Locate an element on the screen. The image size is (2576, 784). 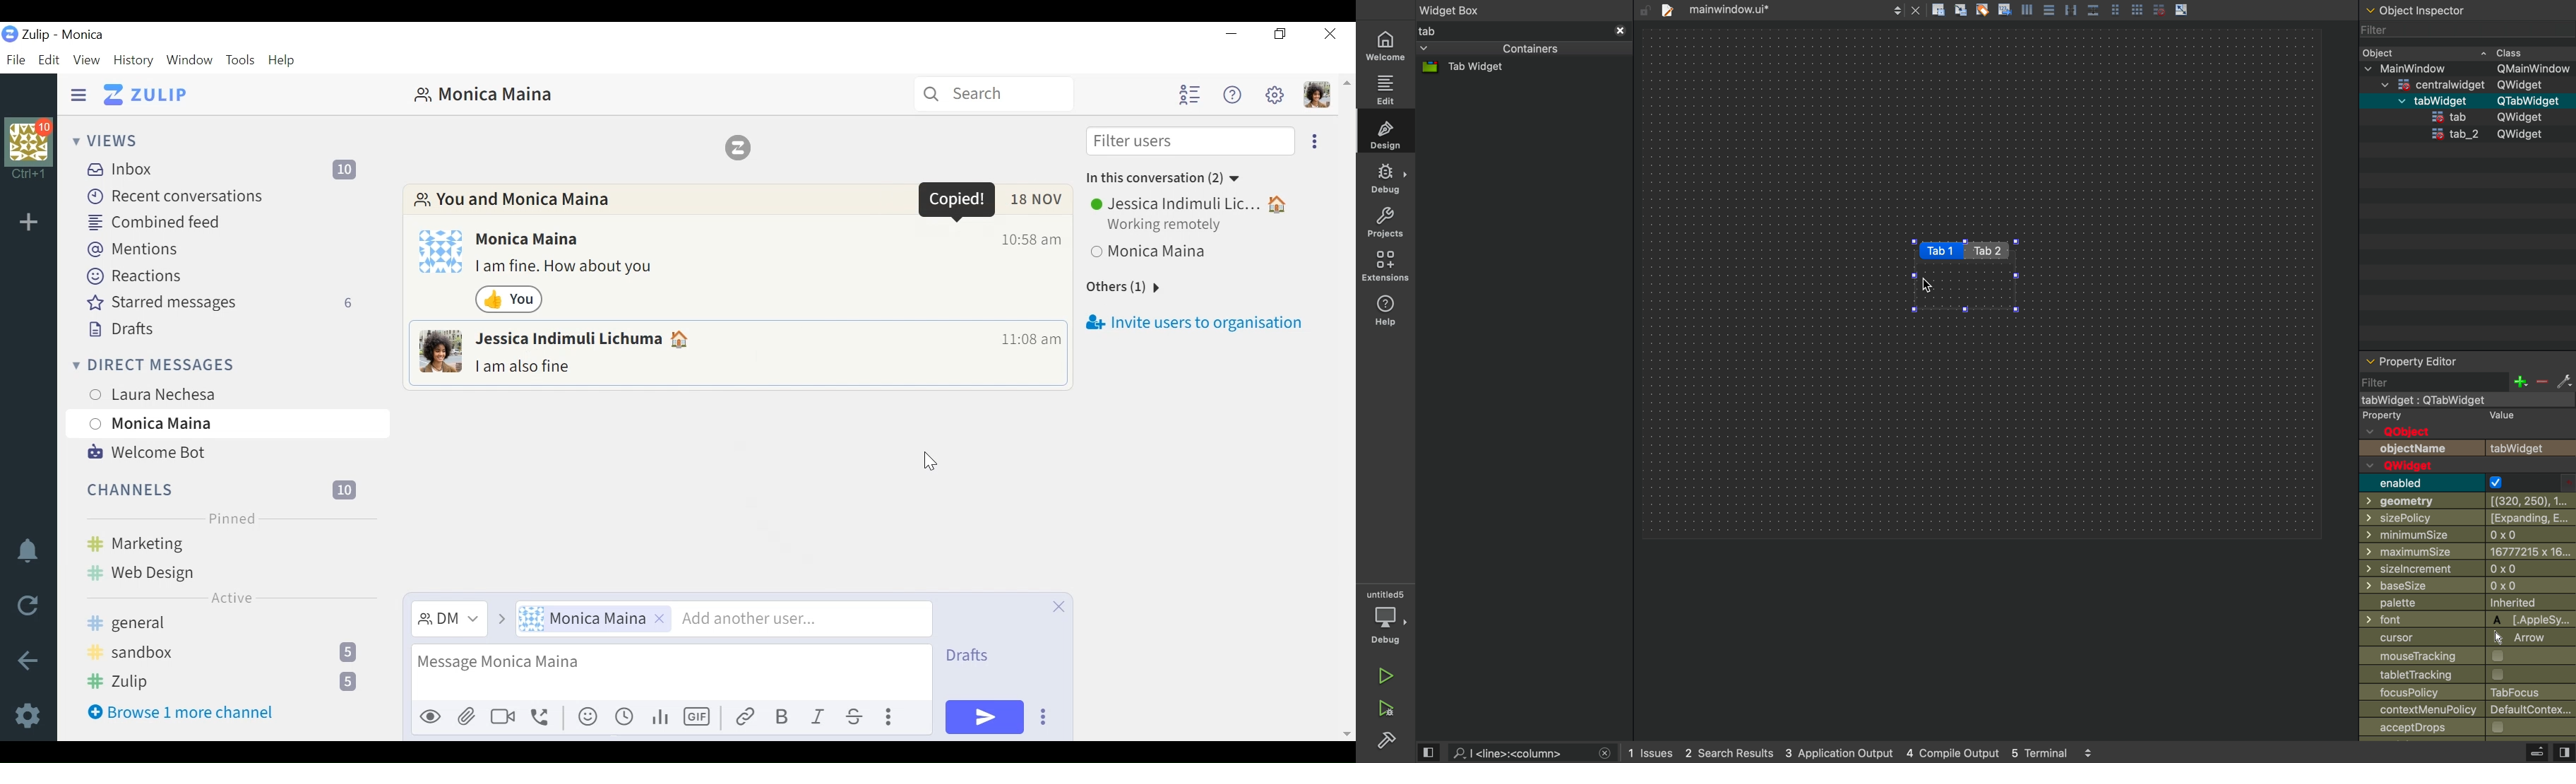
Monica Maina is located at coordinates (597, 620).